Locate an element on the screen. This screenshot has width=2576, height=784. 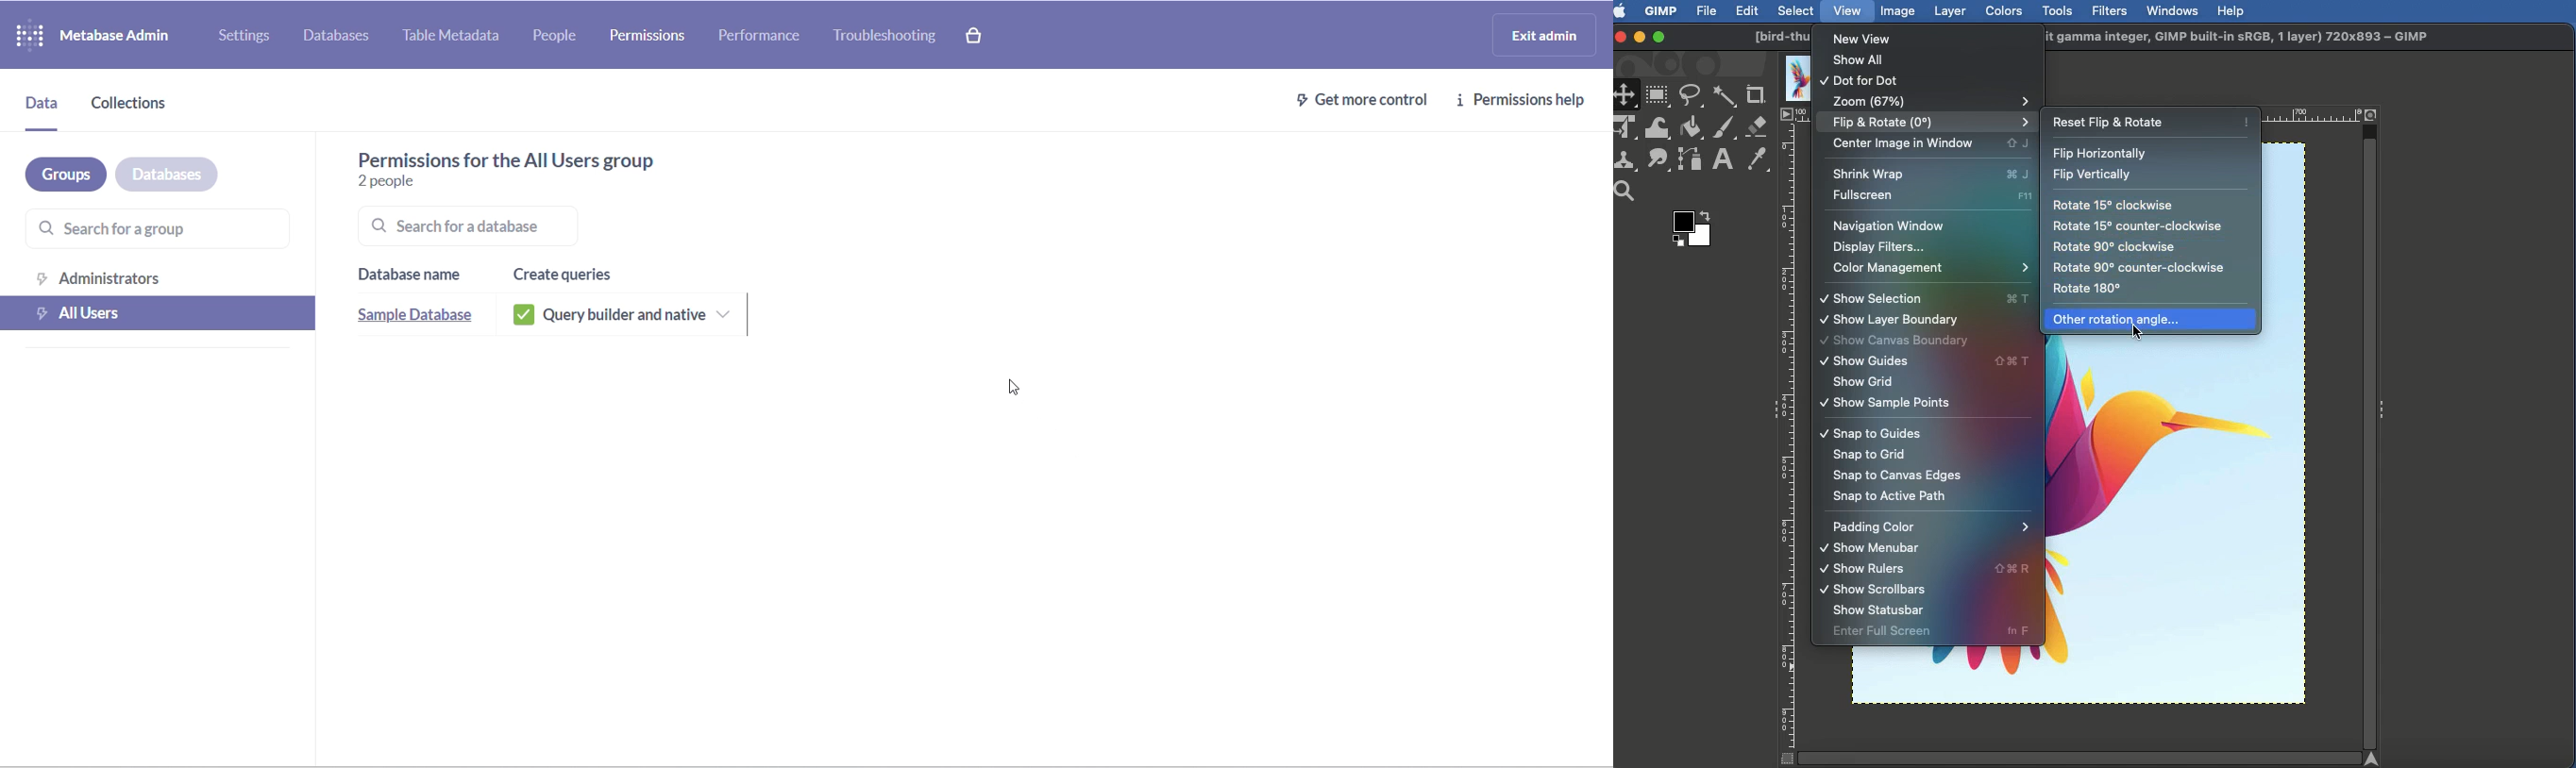
Show menubar is located at coordinates (1869, 548).